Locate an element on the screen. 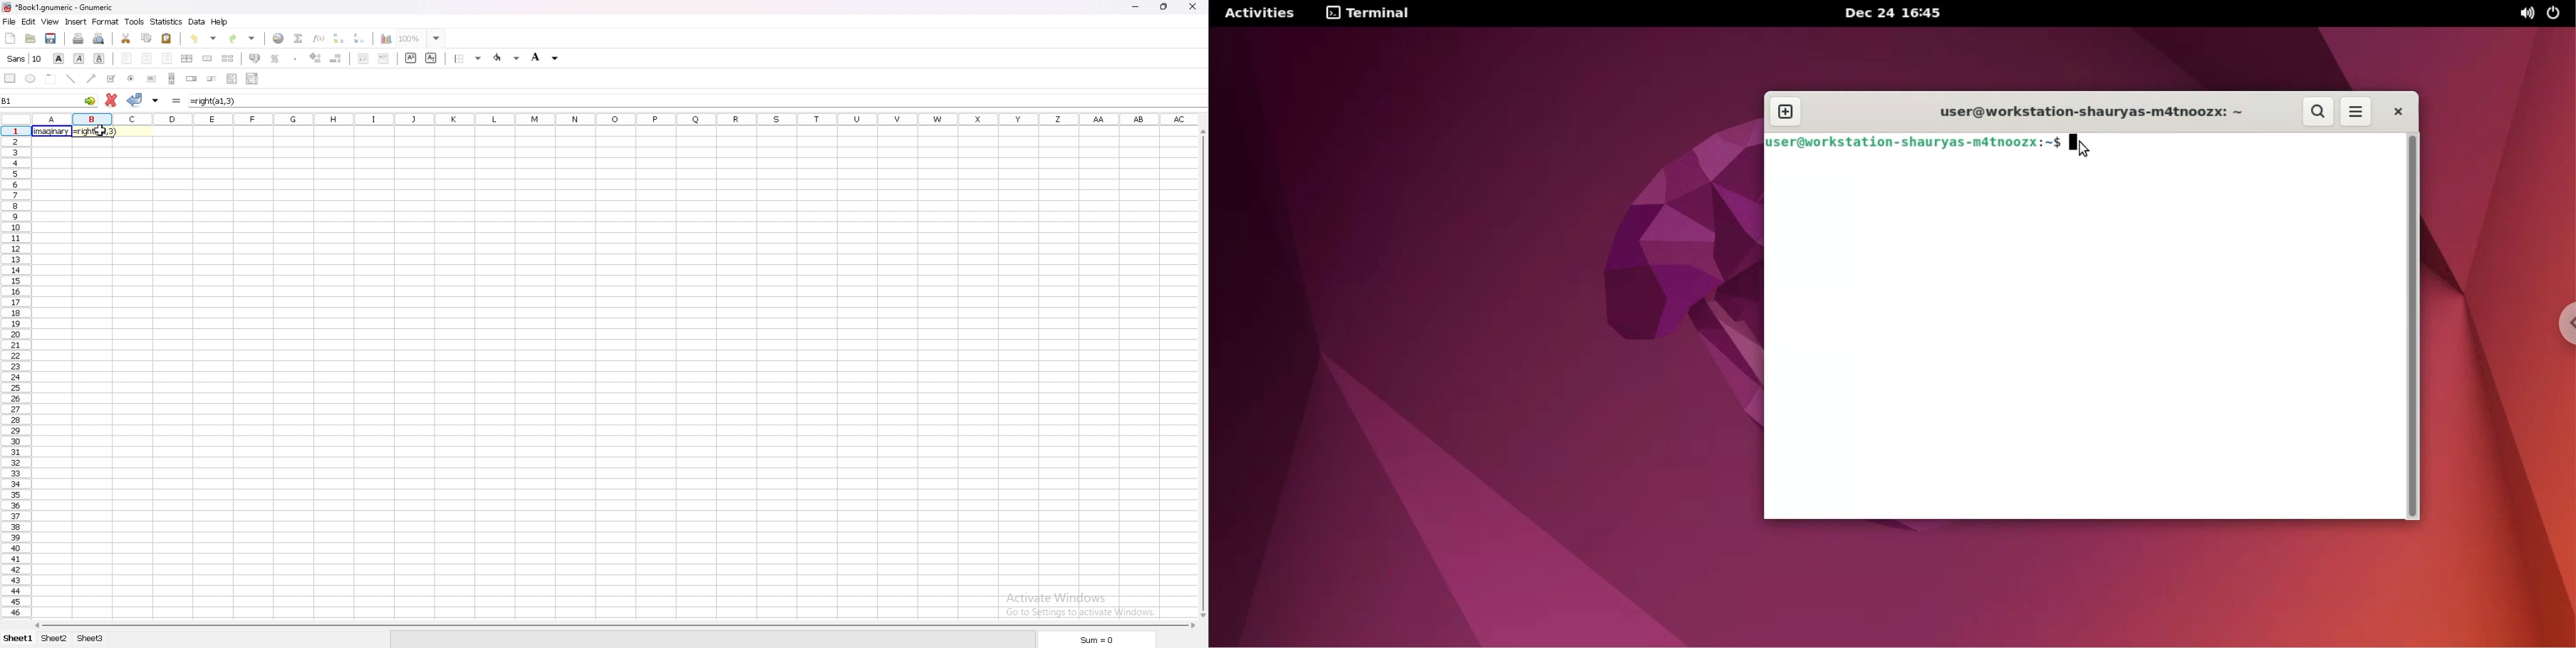 The height and width of the screenshot is (672, 2576). left align is located at coordinates (127, 58).